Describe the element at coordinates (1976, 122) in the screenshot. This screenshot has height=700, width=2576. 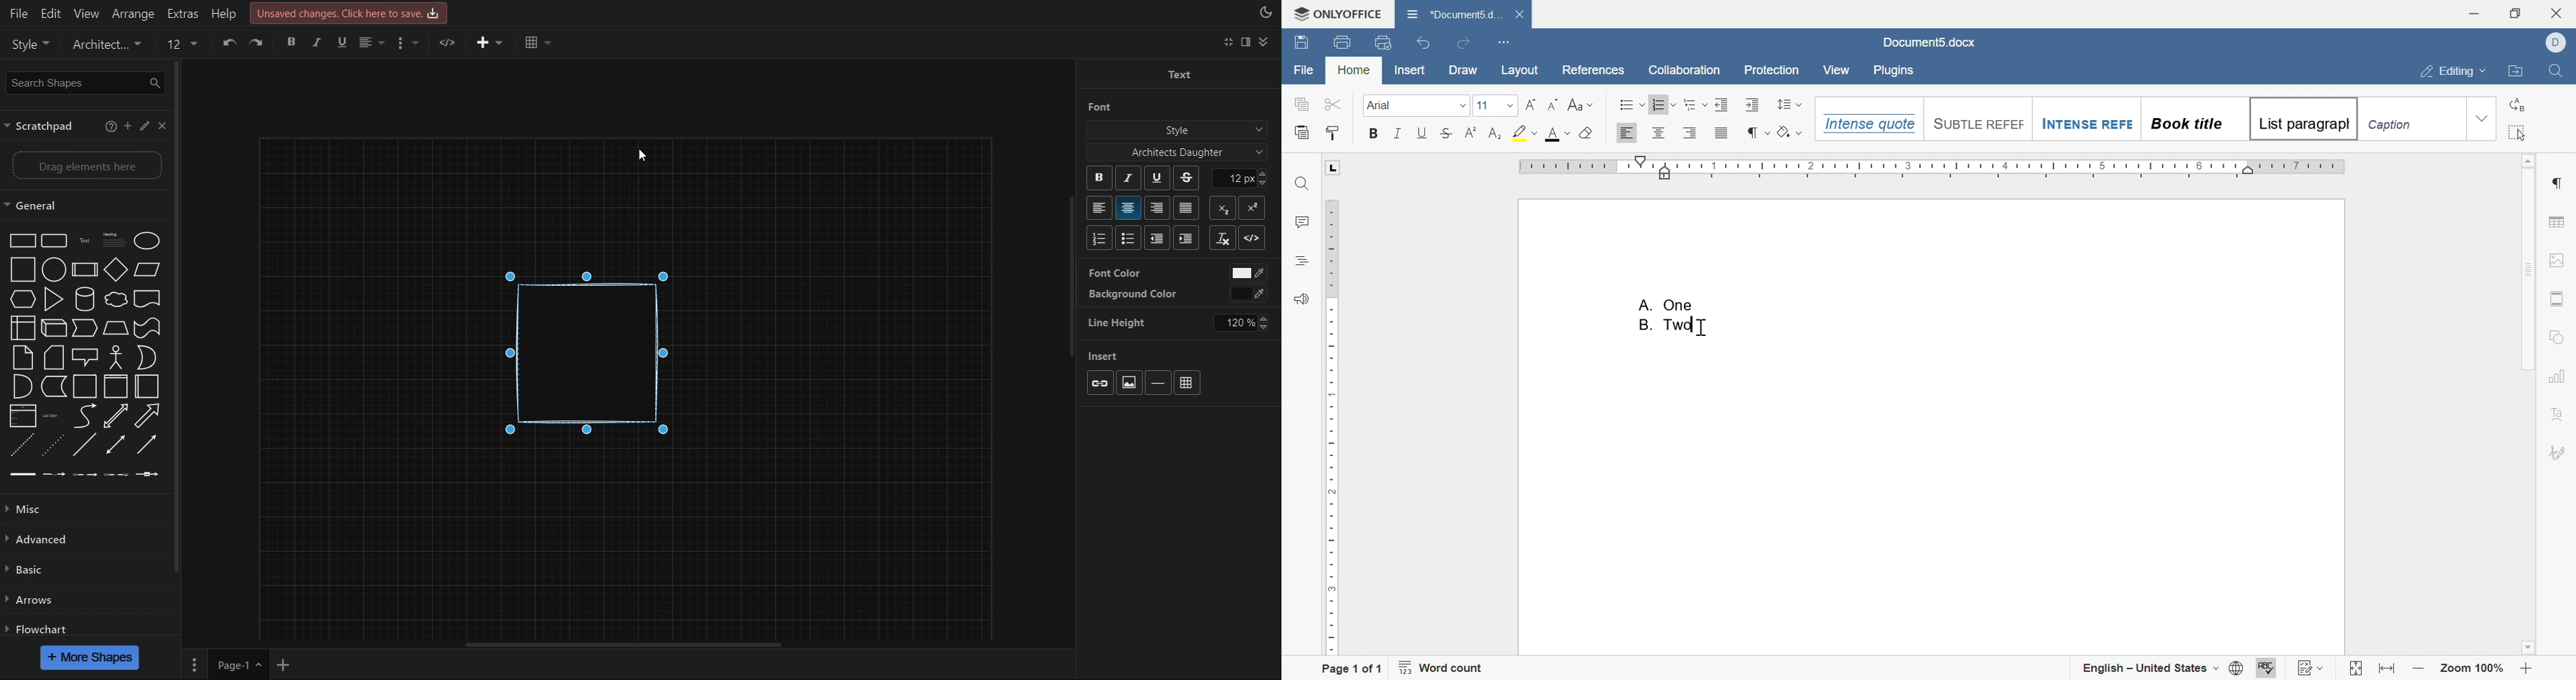
I see `Suntile reefef` at that location.